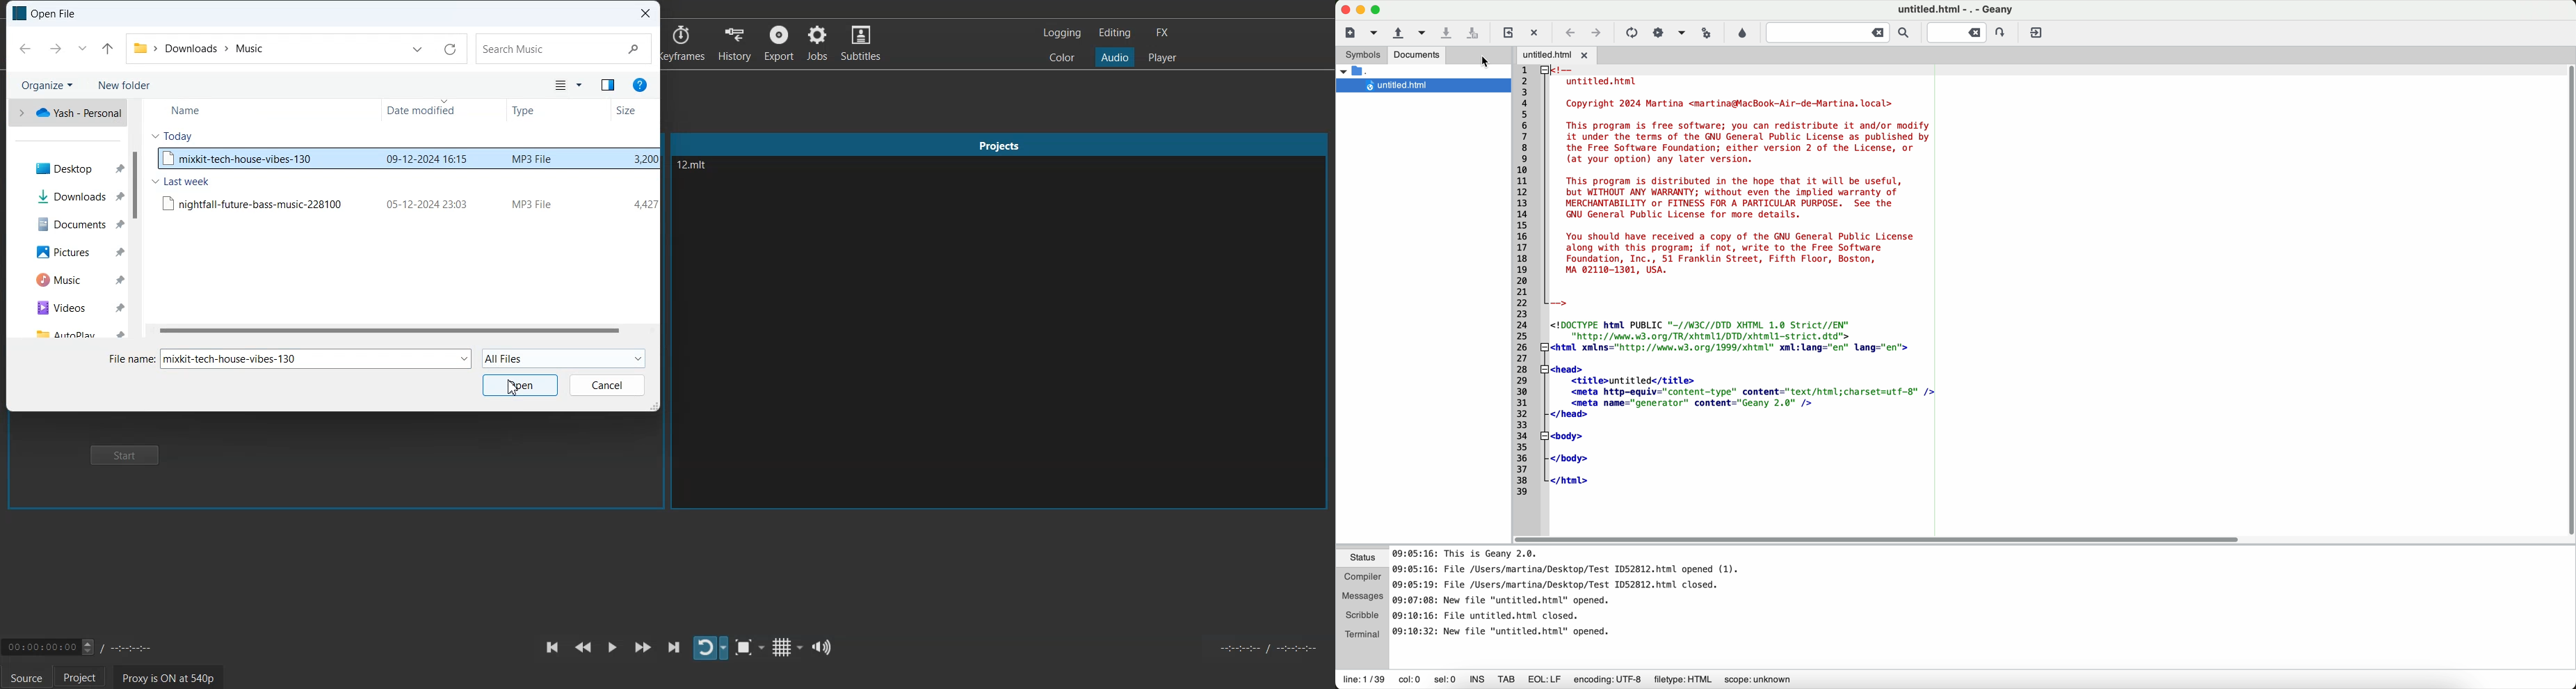 The height and width of the screenshot is (700, 2576). I want to click on One Drive file, so click(66, 112).